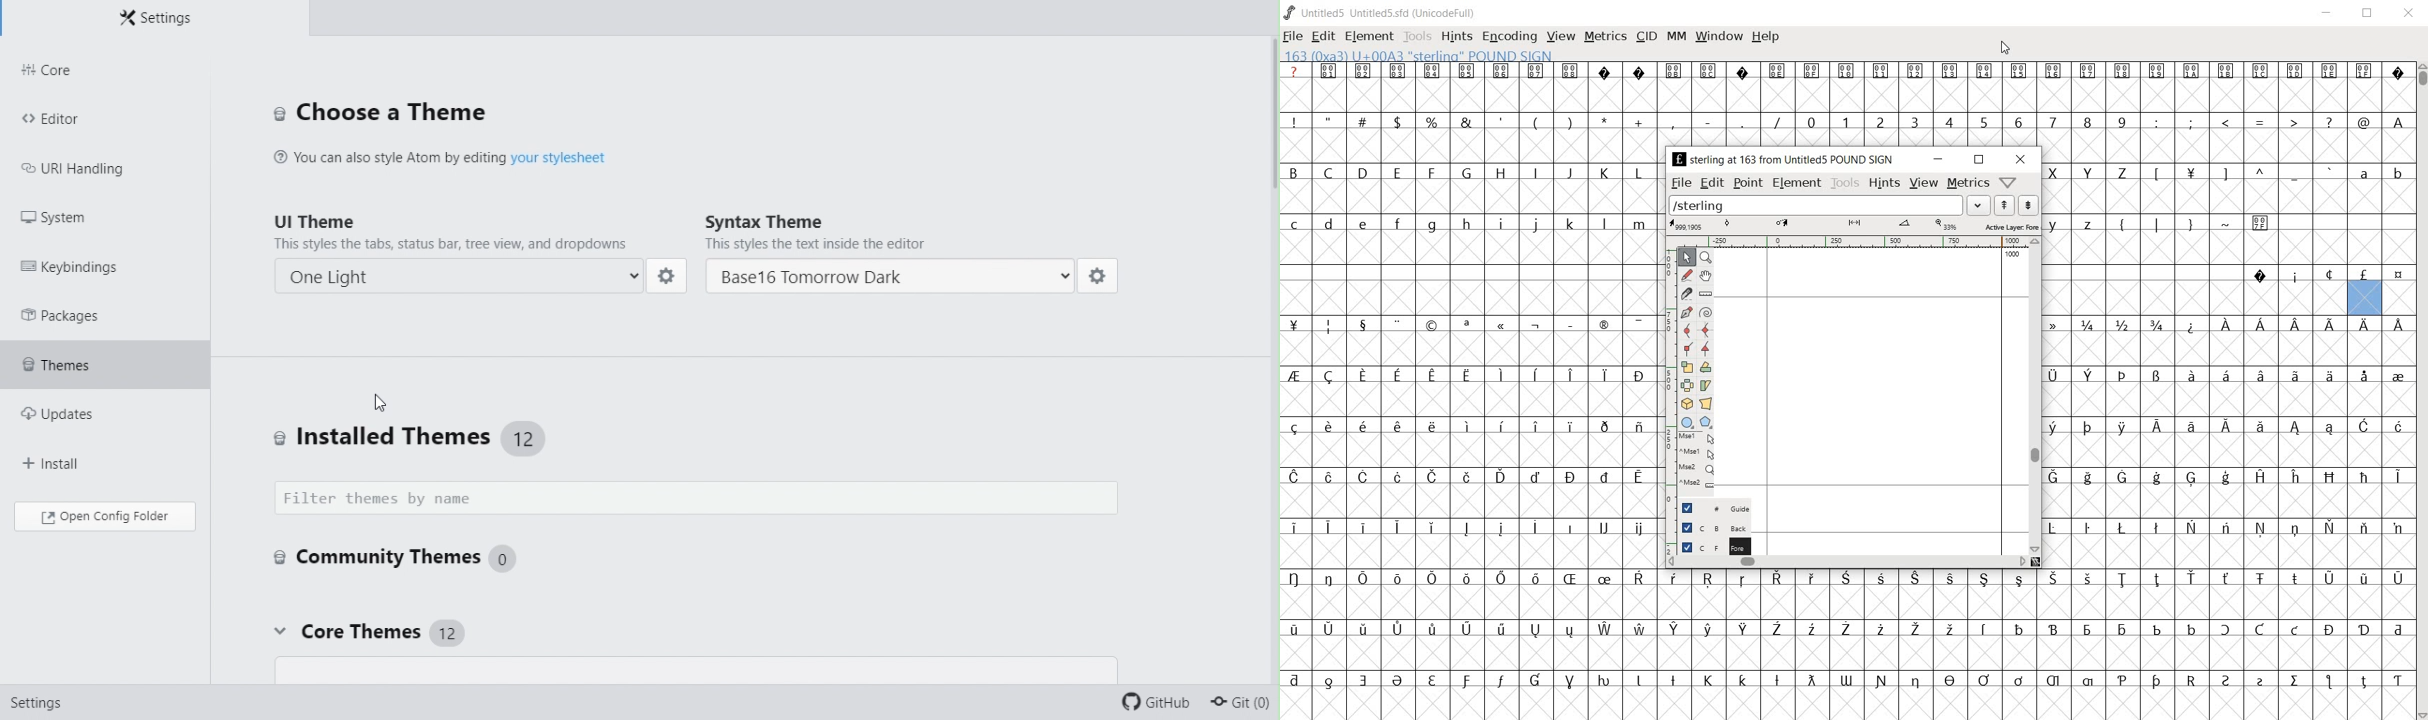 This screenshot has height=728, width=2436. Describe the element at coordinates (1810, 121) in the screenshot. I see `0` at that location.